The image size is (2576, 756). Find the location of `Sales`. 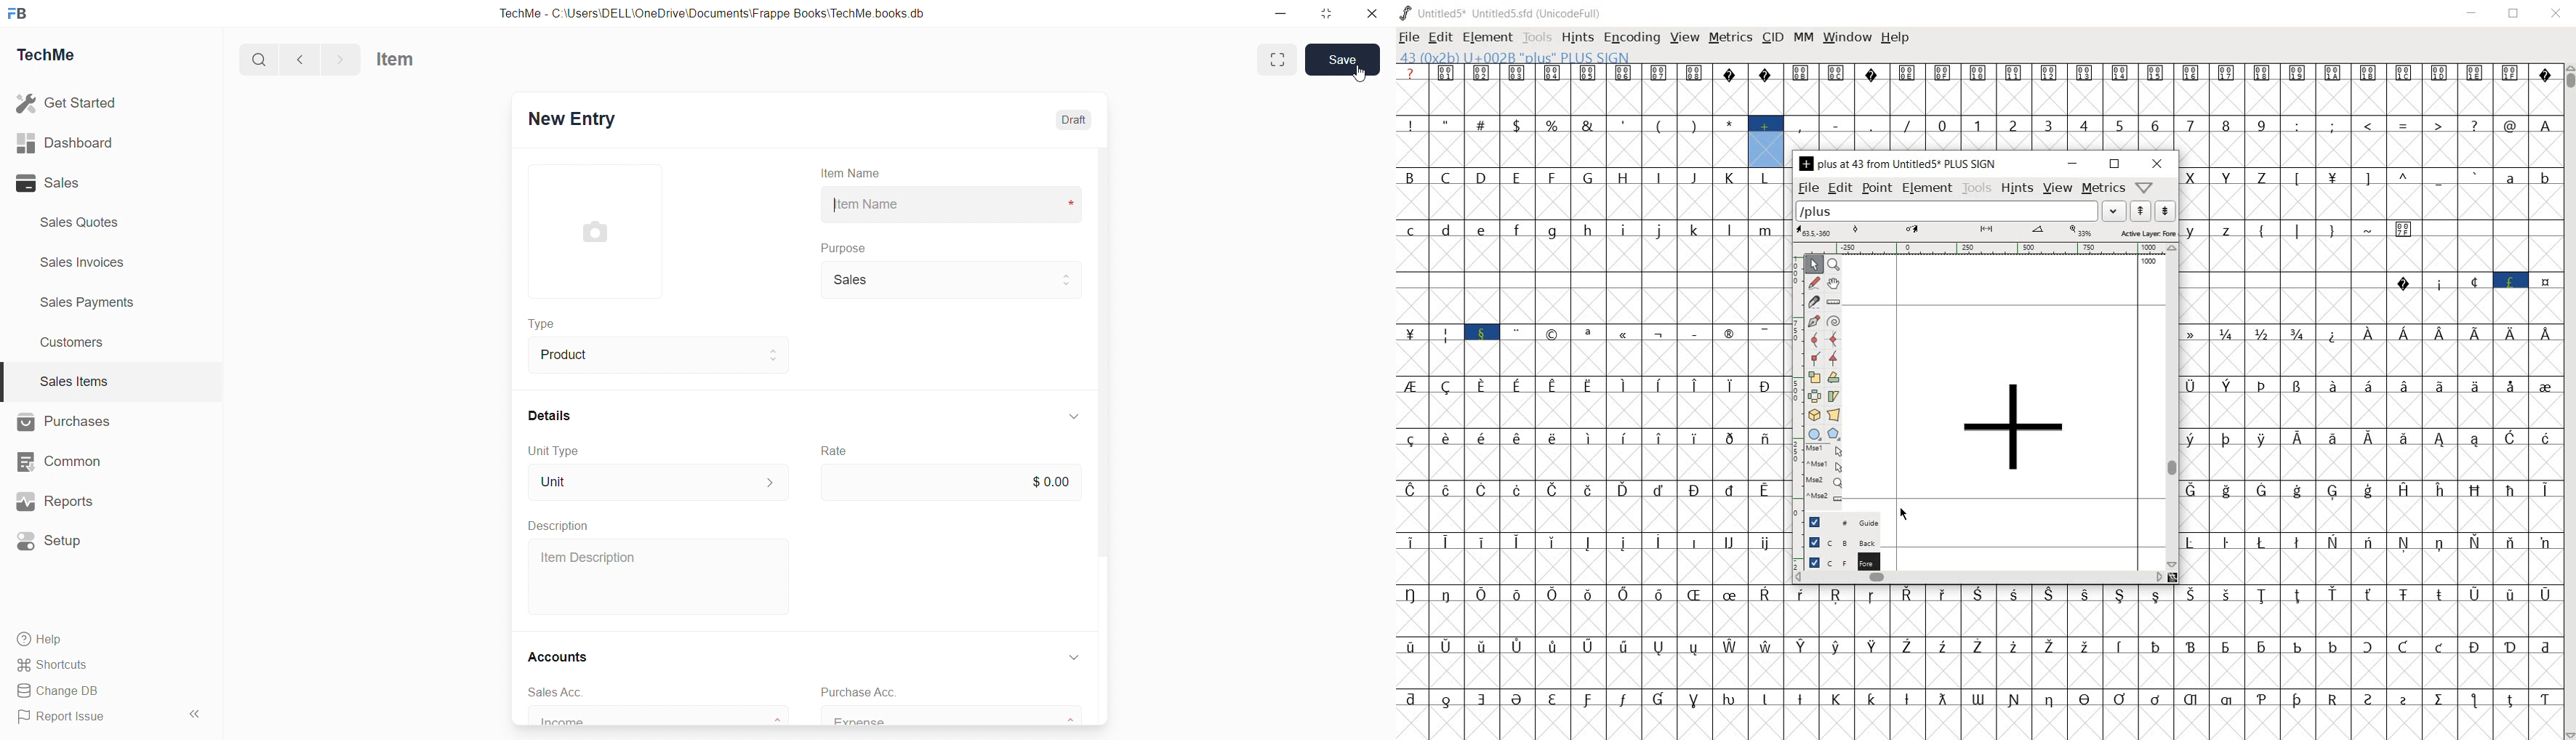

Sales is located at coordinates (950, 281).